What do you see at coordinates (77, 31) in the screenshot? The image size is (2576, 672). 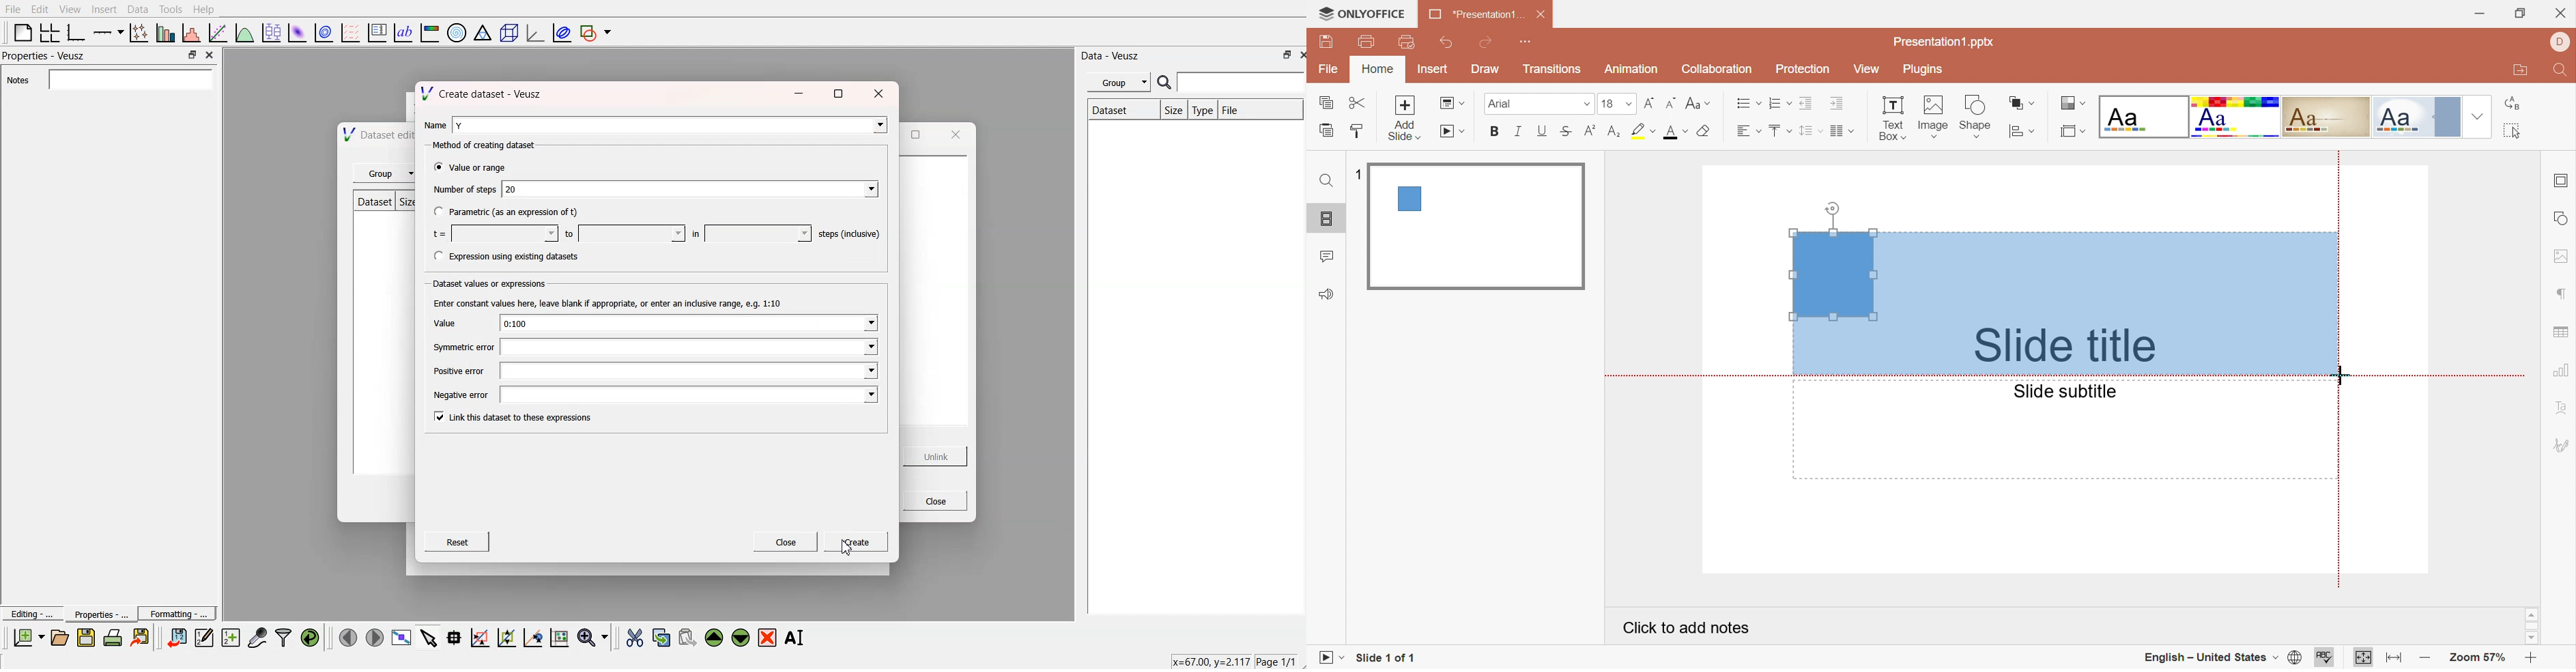 I see `base graph` at bounding box center [77, 31].